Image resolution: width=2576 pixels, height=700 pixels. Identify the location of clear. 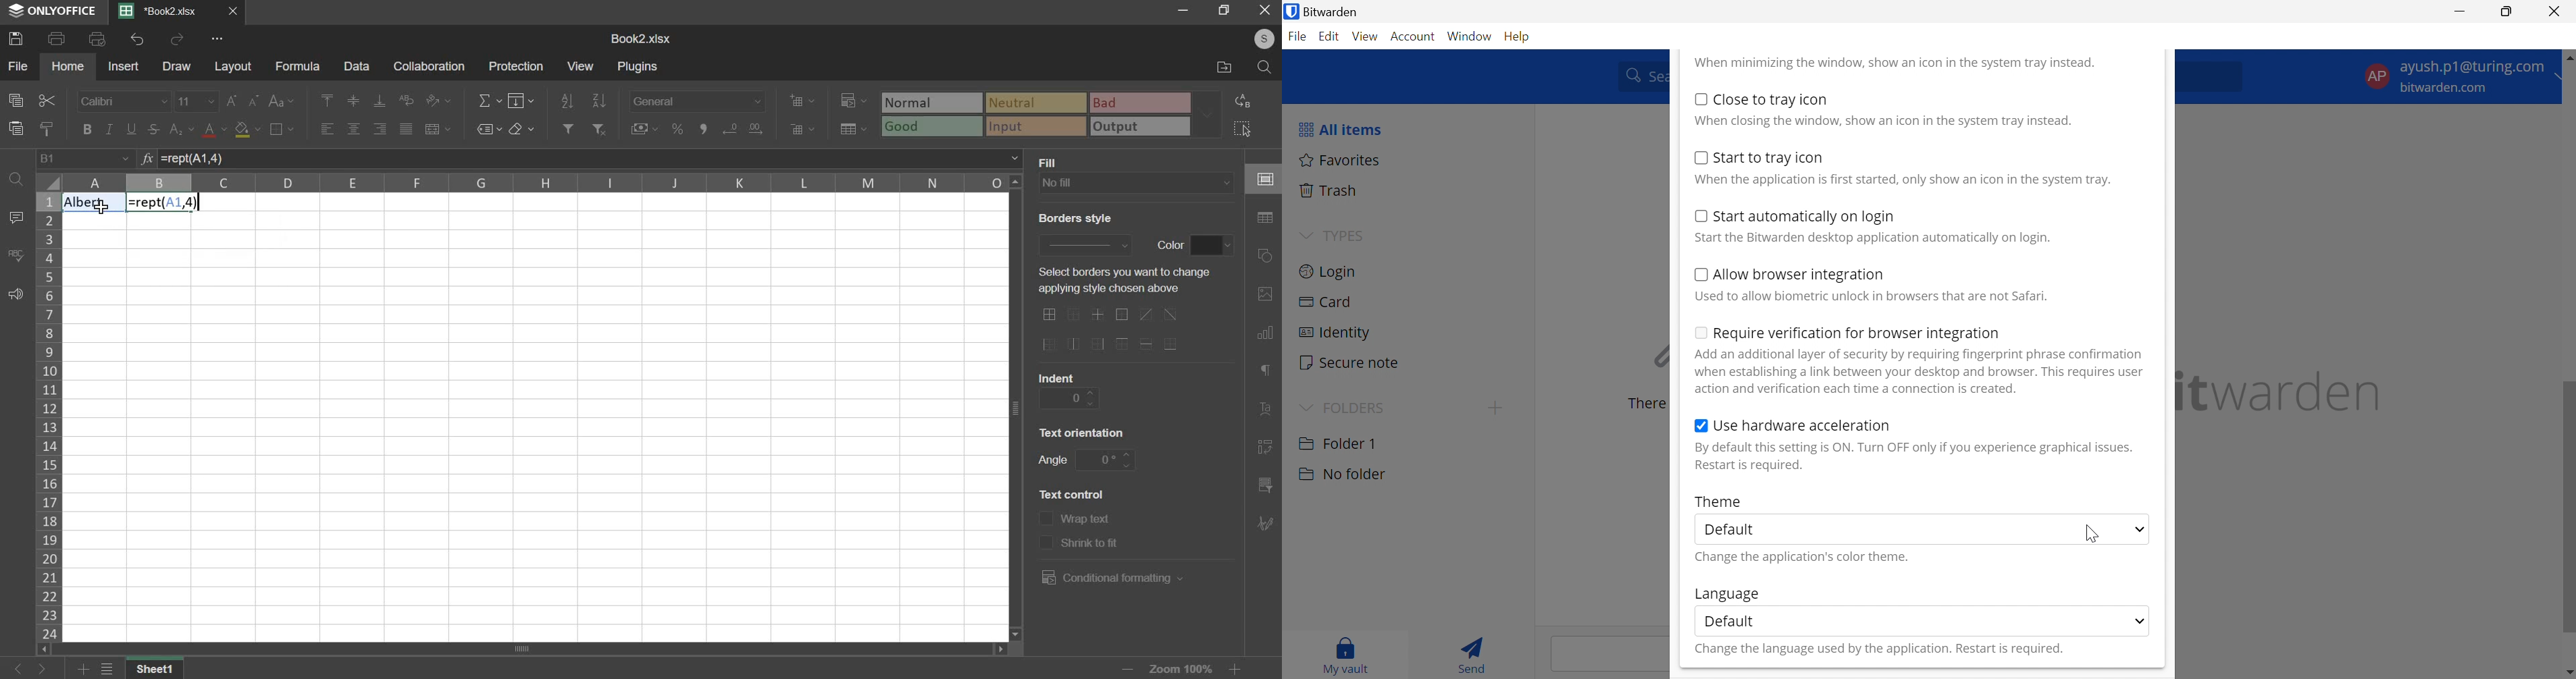
(522, 128).